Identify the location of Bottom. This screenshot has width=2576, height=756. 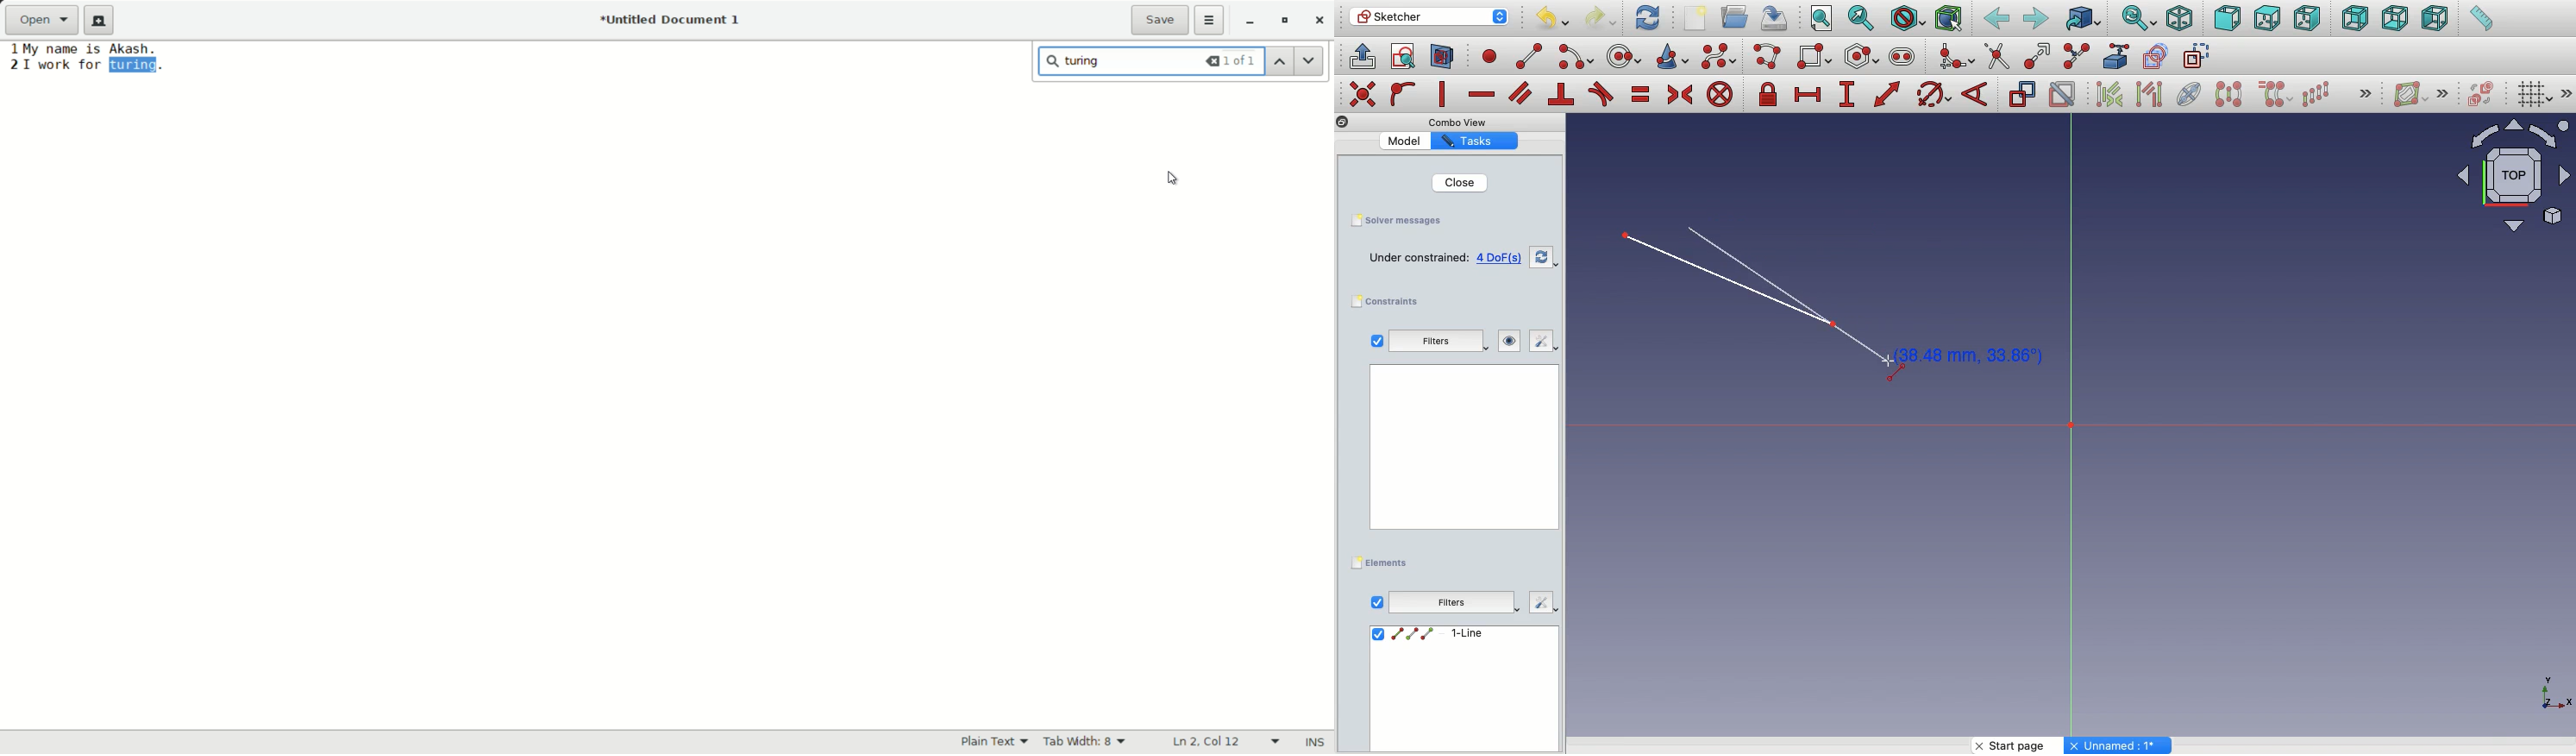
(2395, 20).